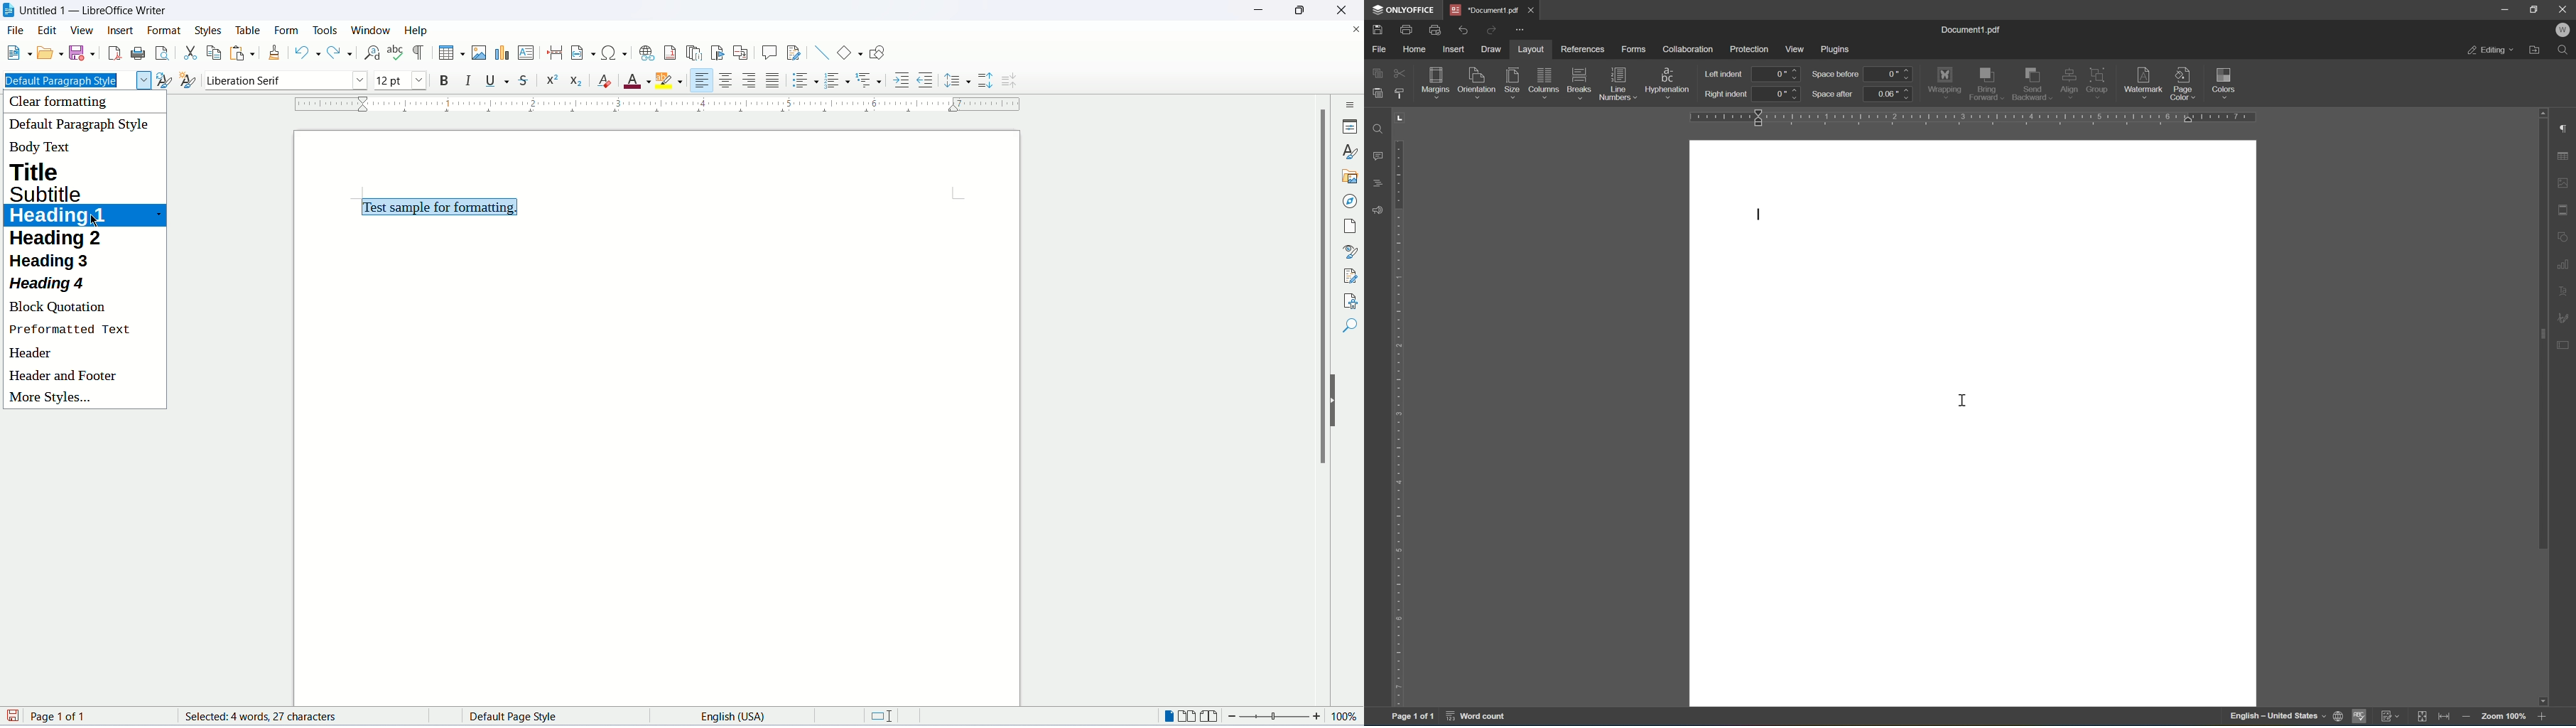 Image resolution: width=2576 pixels, height=728 pixels. I want to click on format outline, so click(872, 82).